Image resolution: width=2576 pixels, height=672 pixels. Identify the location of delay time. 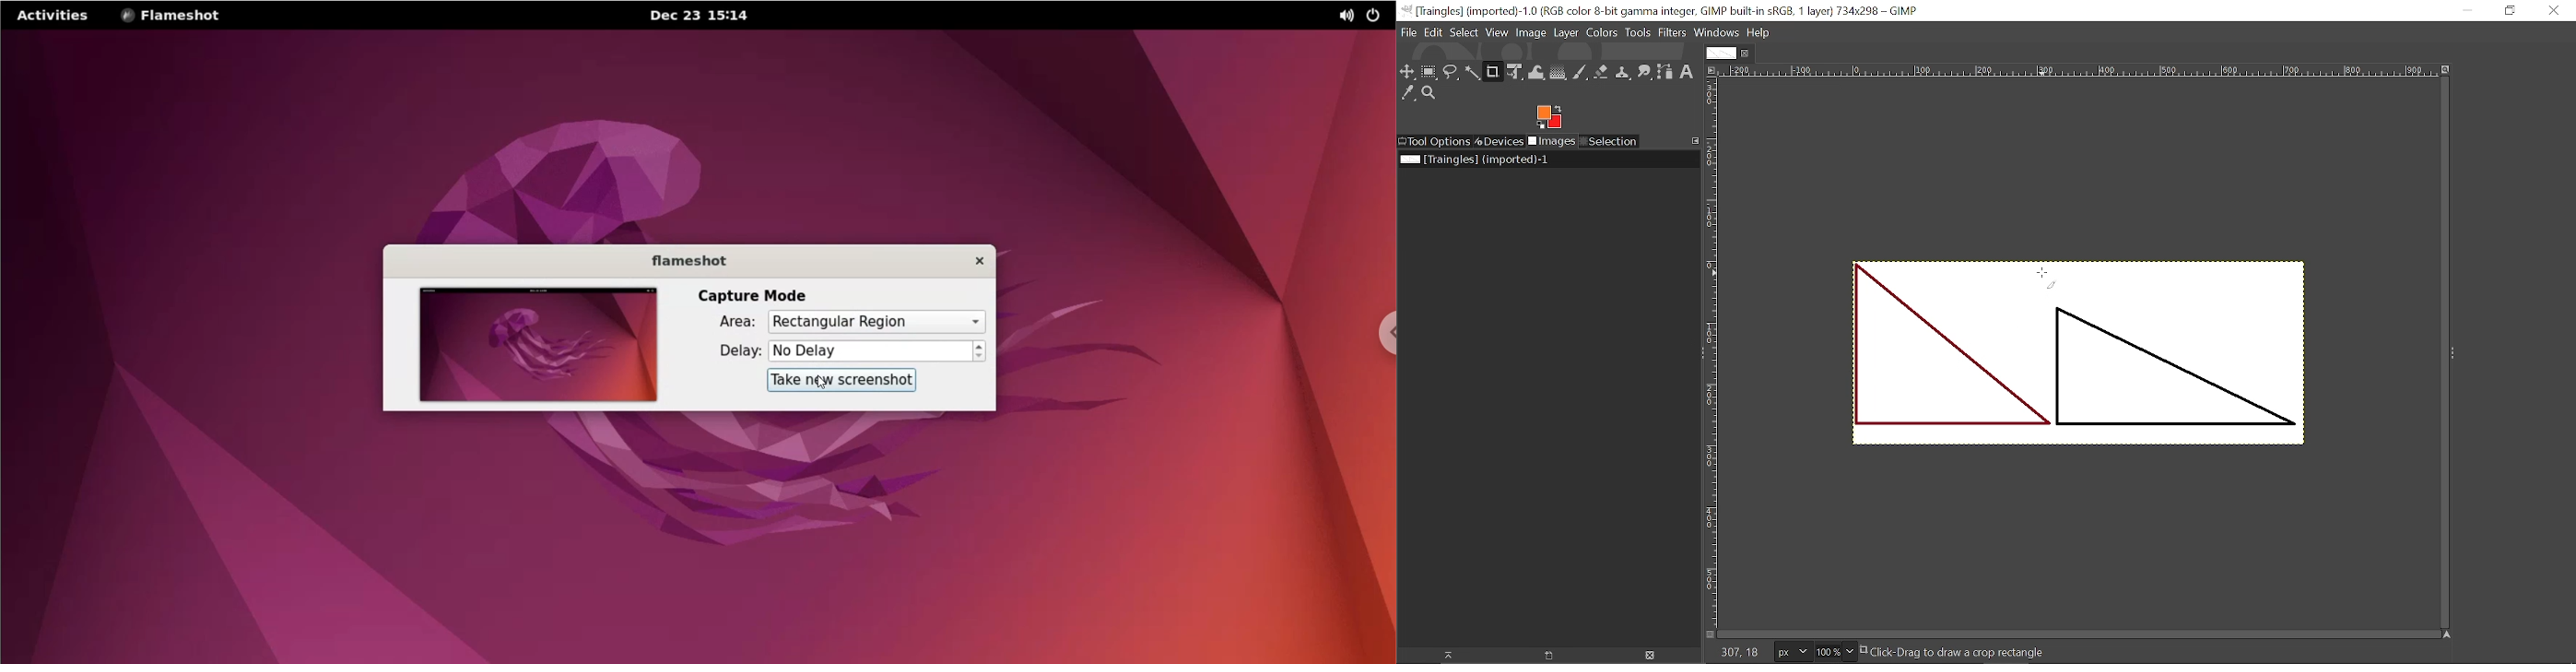
(871, 351).